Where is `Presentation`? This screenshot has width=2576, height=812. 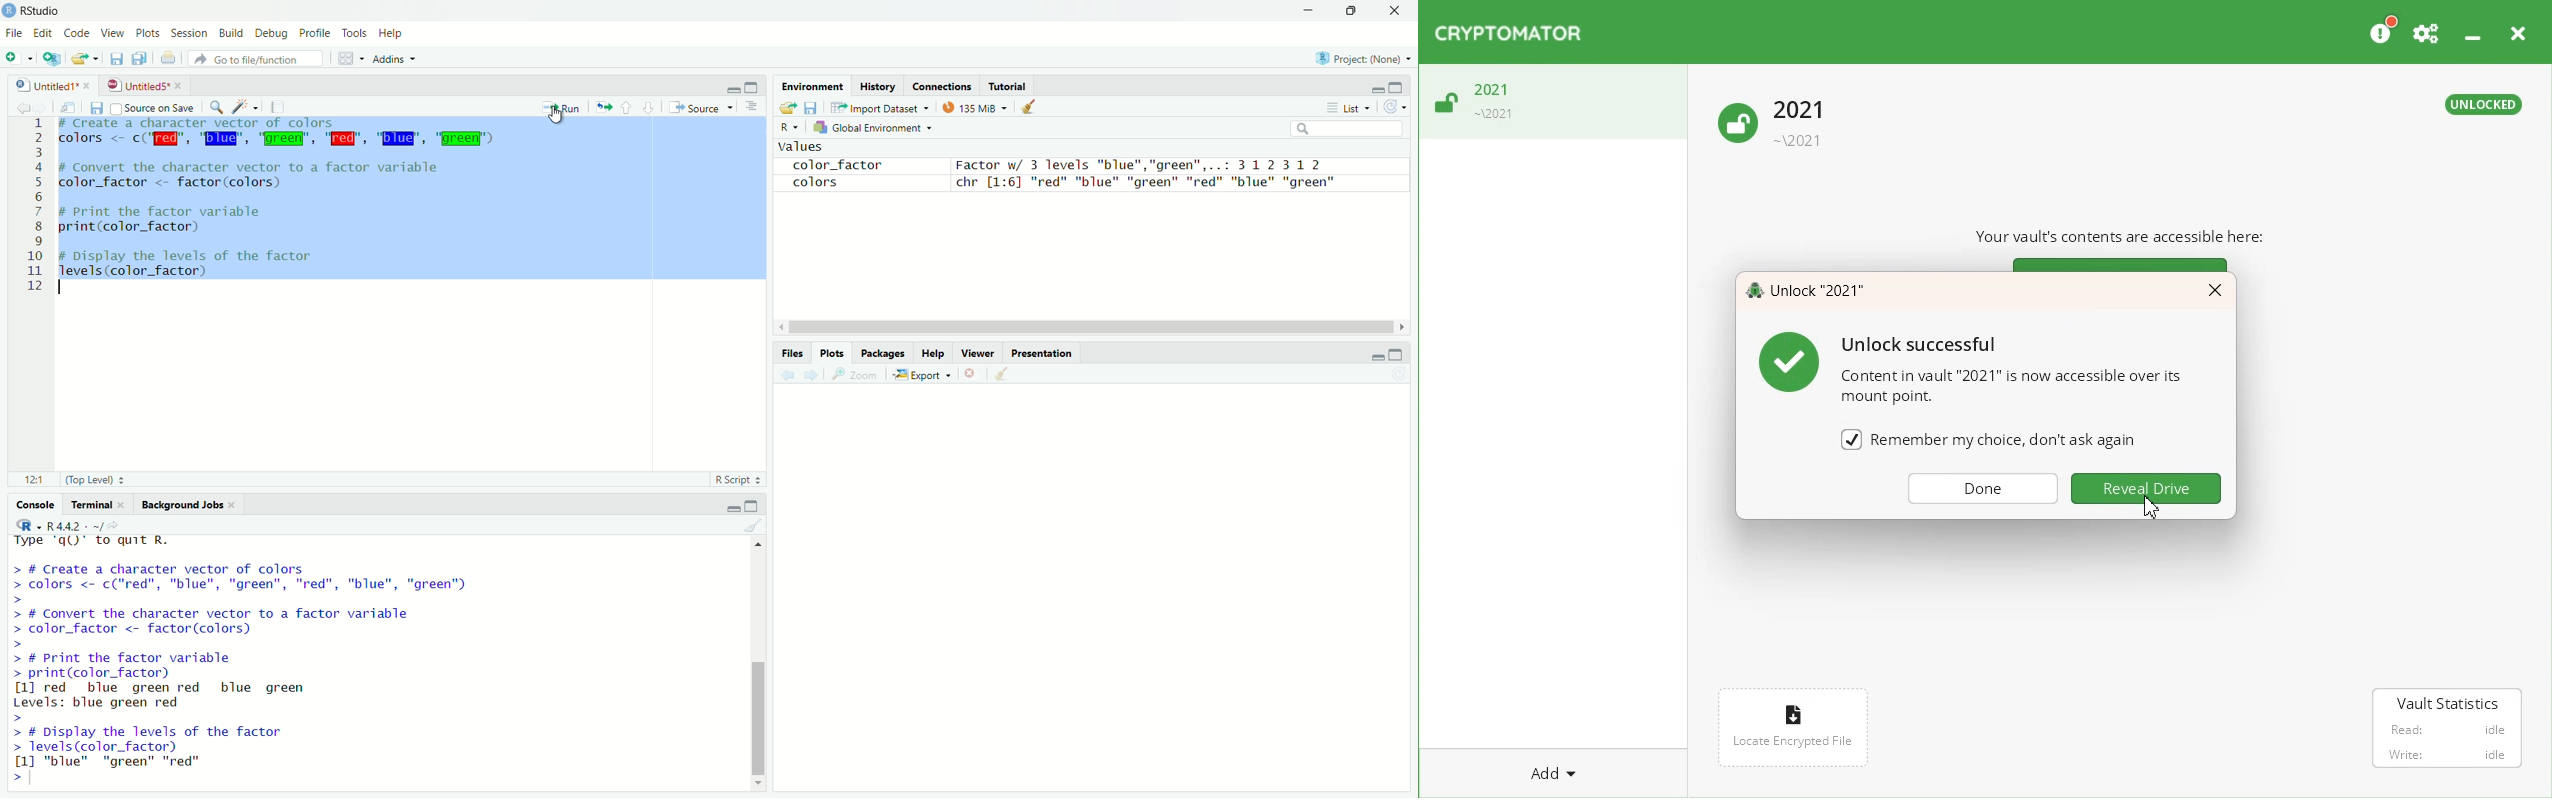 Presentation is located at coordinates (1043, 352).